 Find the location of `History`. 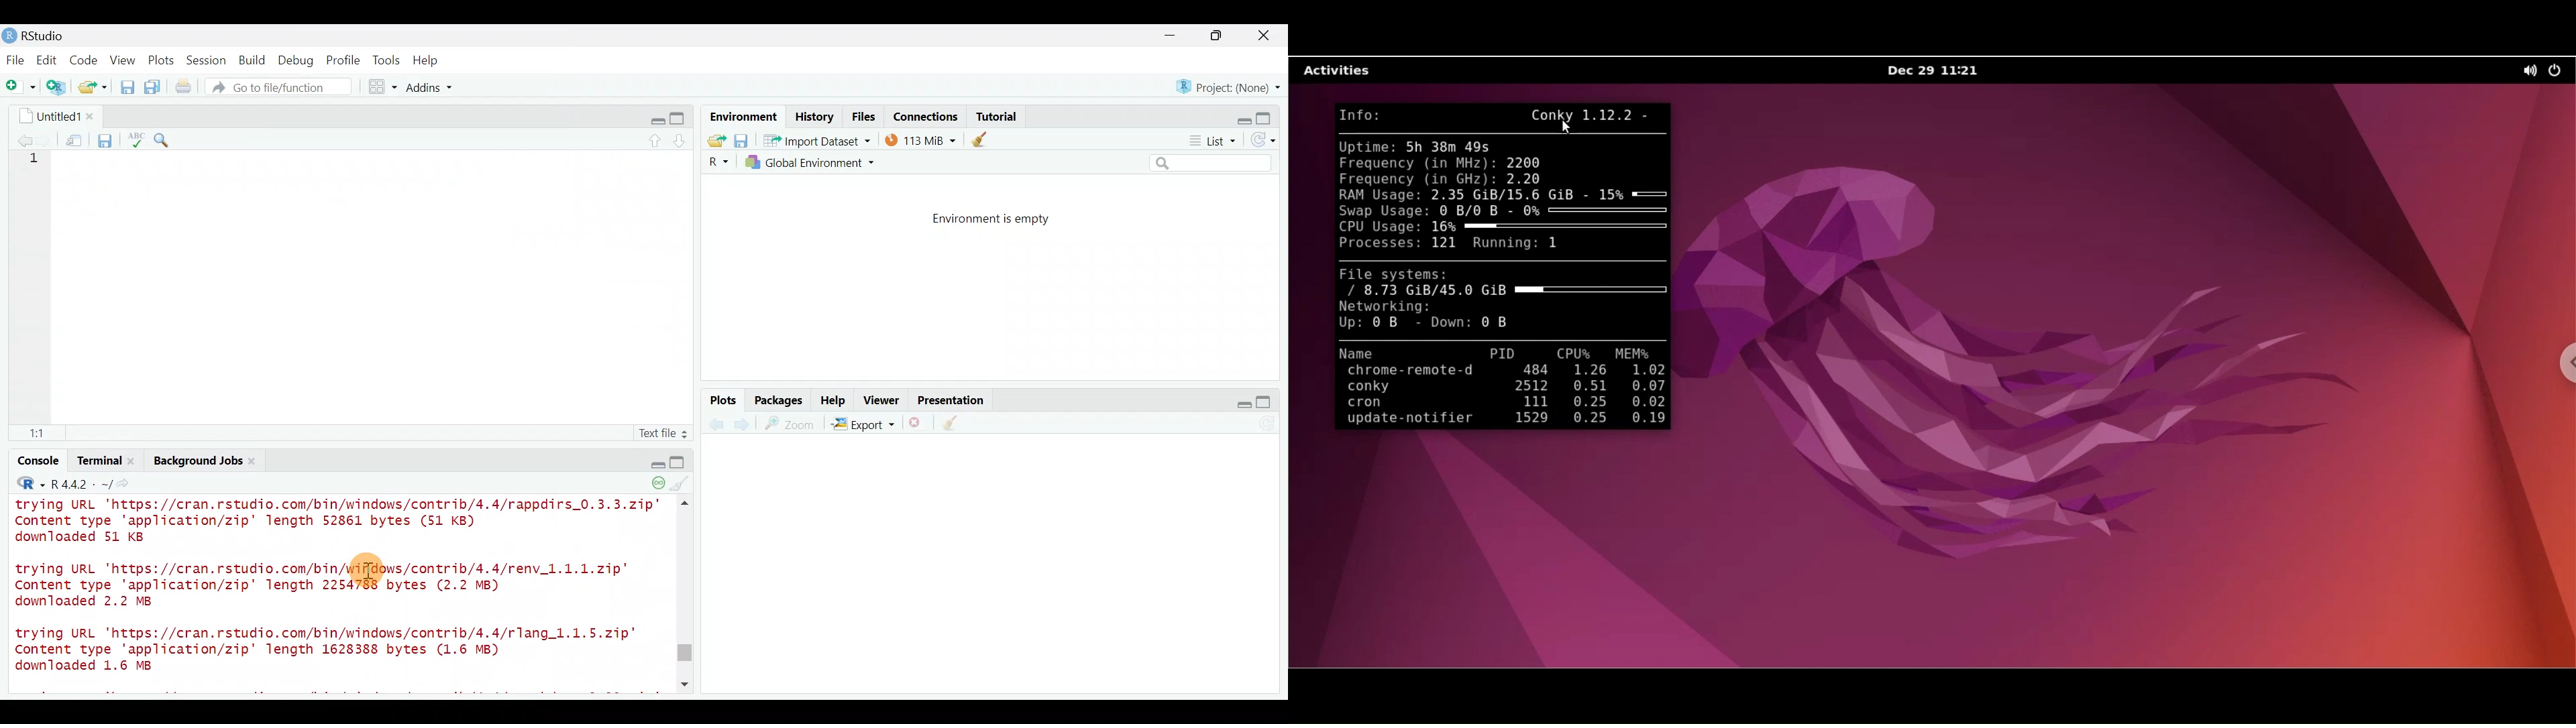

History is located at coordinates (814, 116).